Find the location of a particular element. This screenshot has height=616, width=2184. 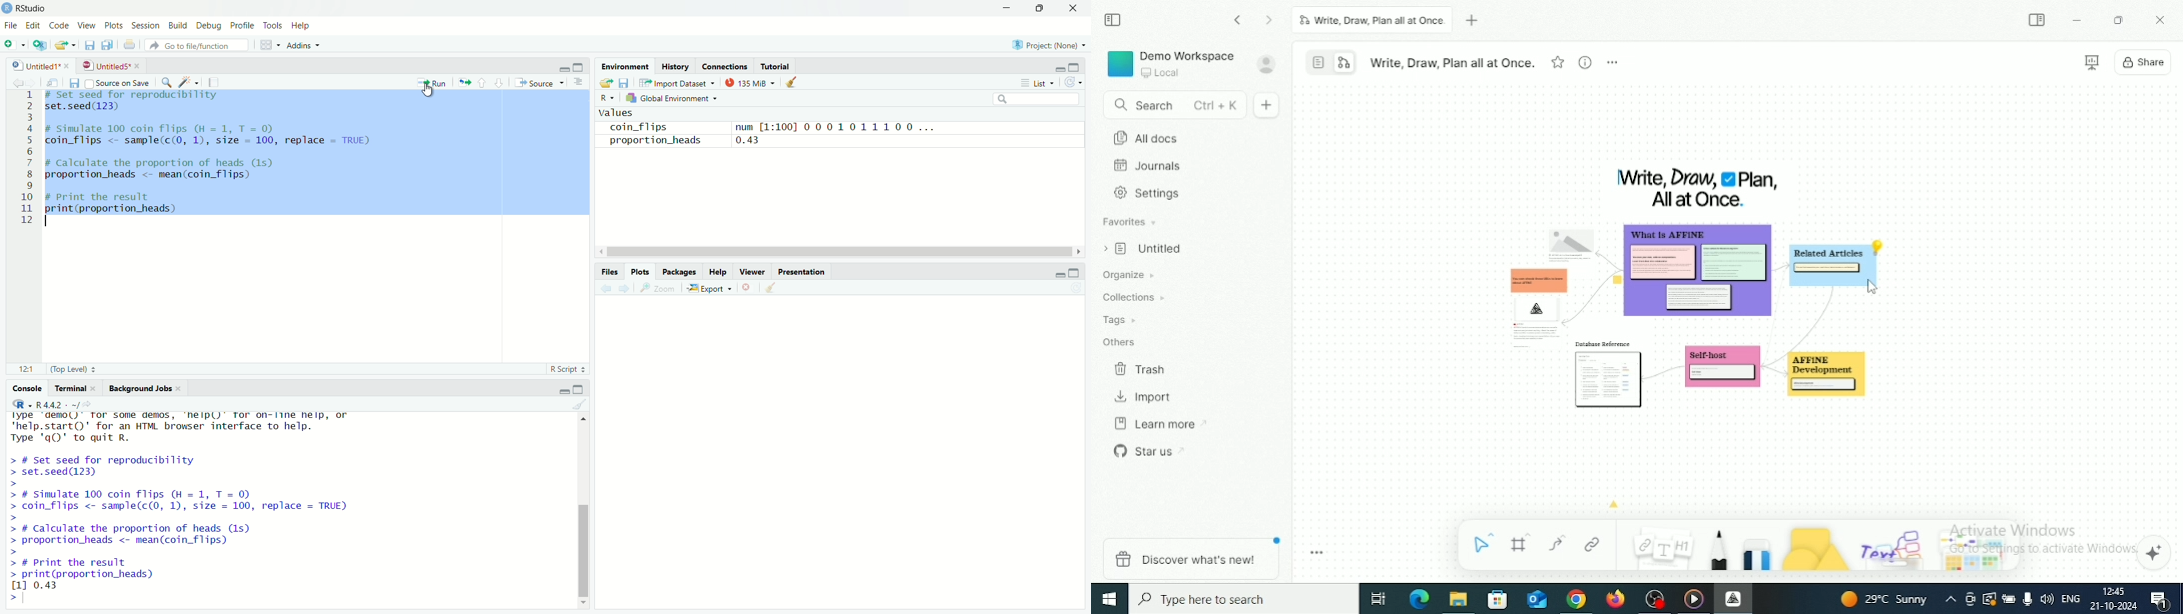

minimize is located at coordinates (1057, 273).